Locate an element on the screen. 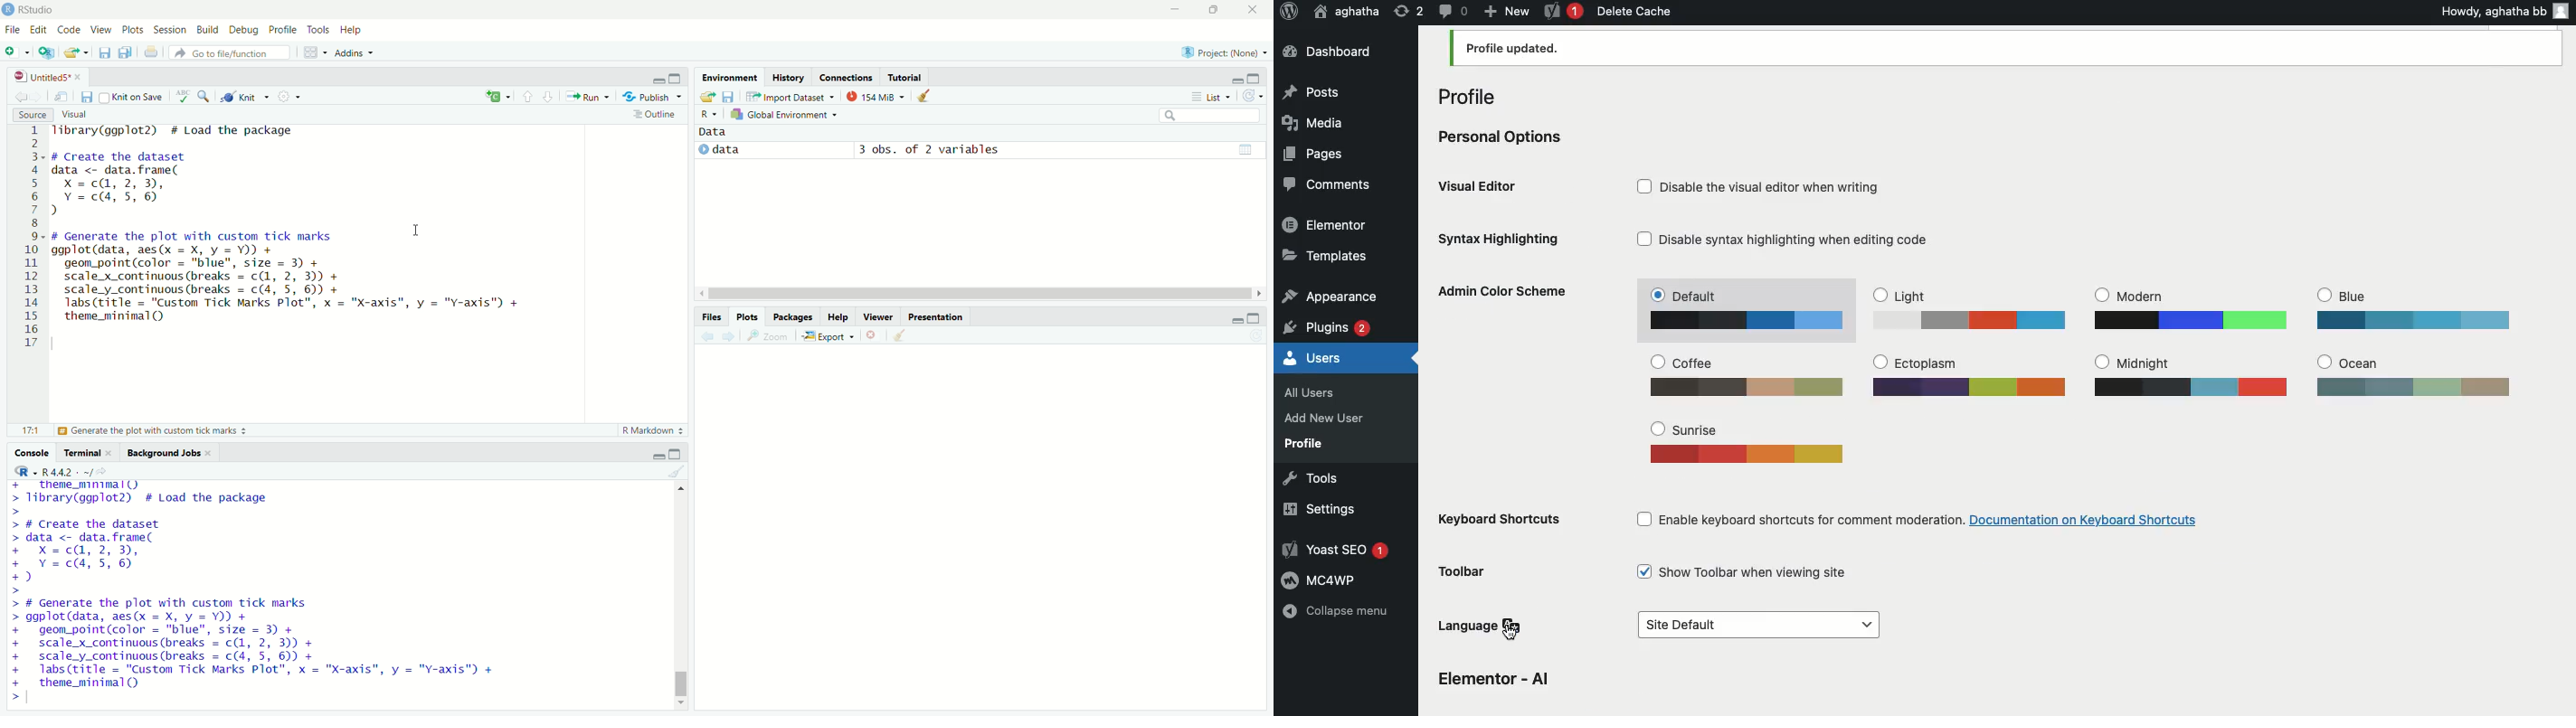 This screenshot has width=2576, height=728. load workspace is located at coordinates (706, 97).